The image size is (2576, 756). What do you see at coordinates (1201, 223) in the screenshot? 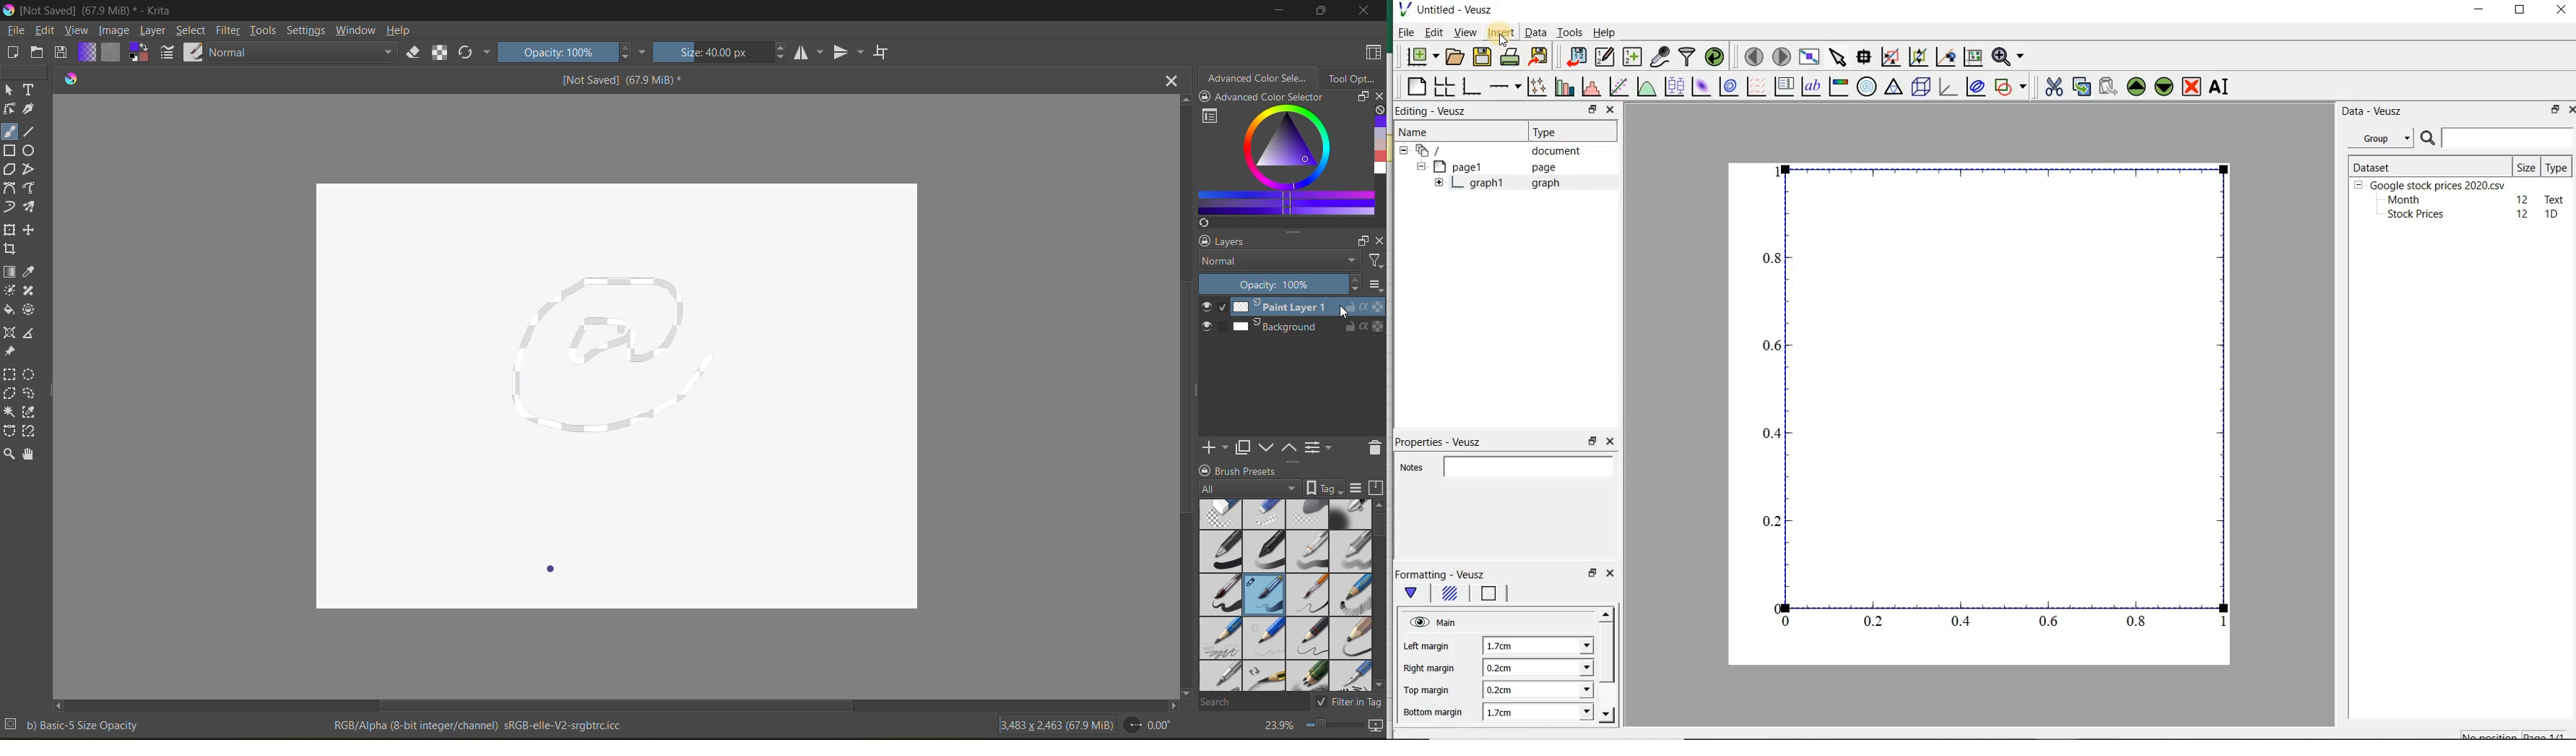
I see `refresh` at bounding box center [1201, 223].